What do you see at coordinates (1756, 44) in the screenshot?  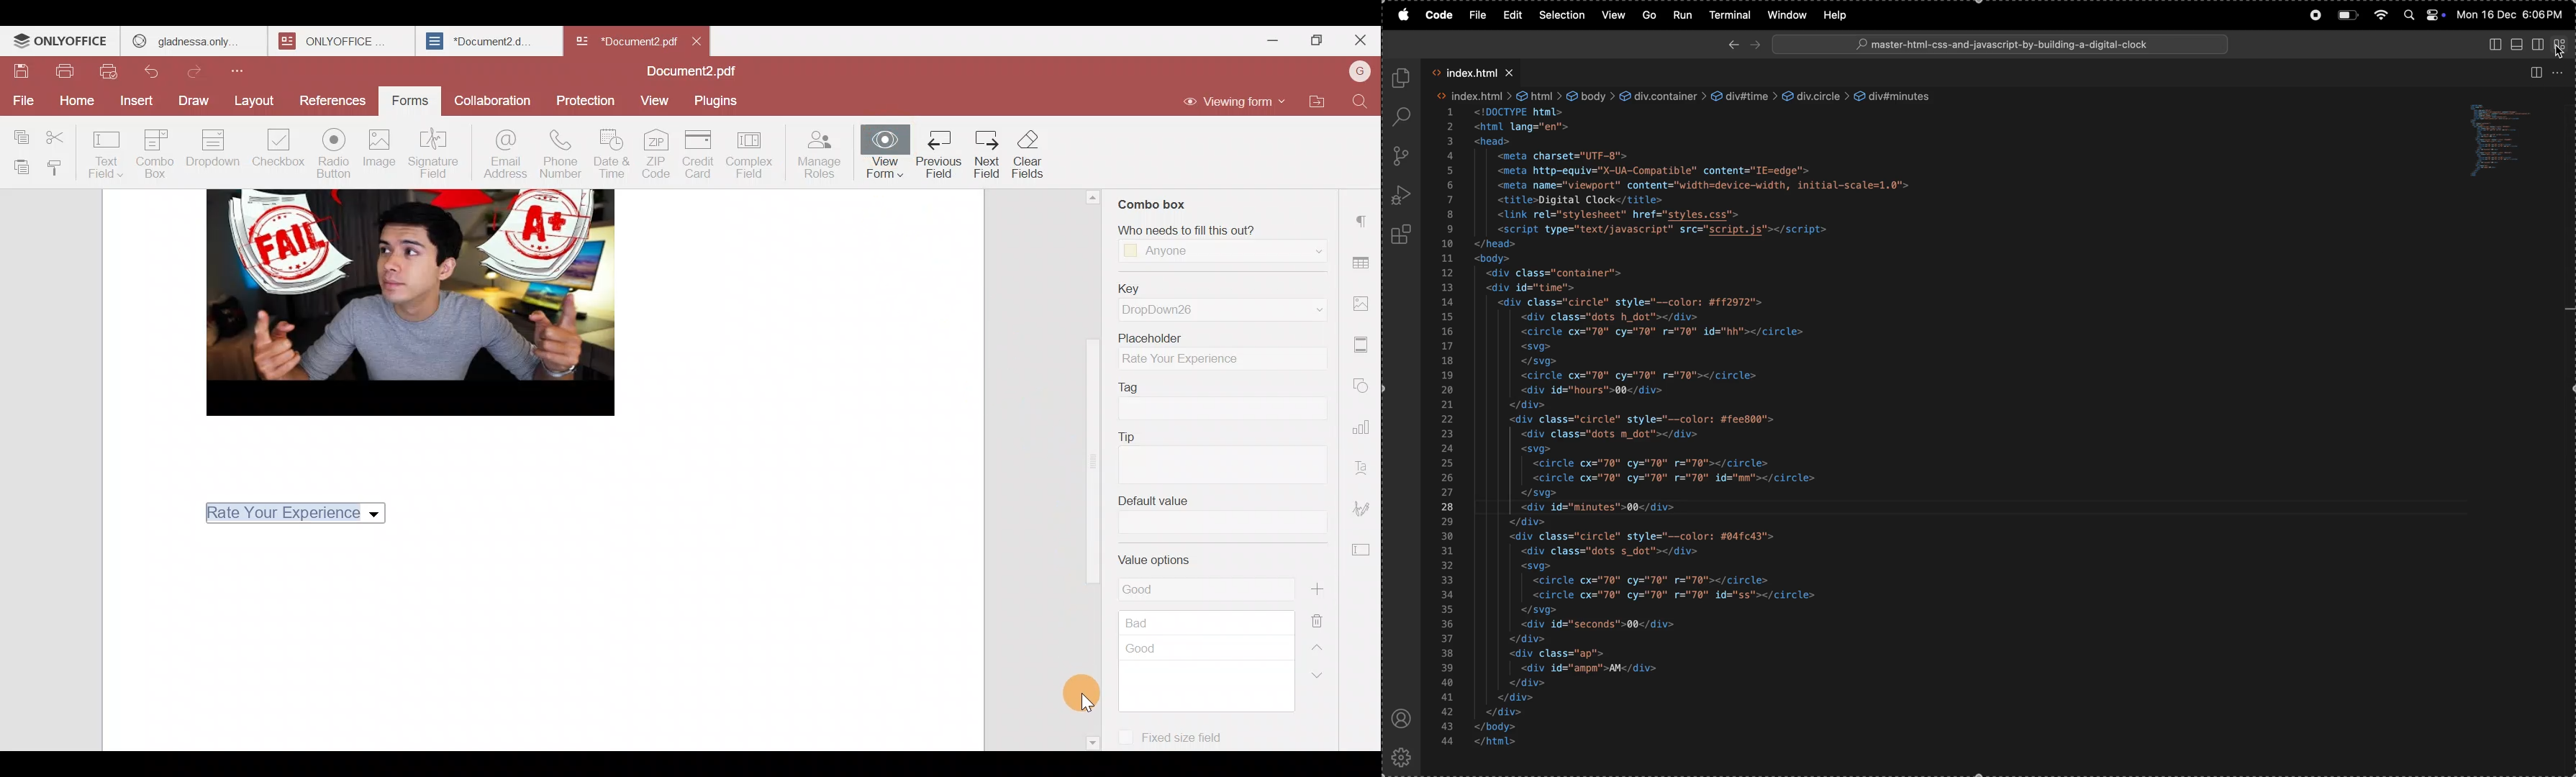 I see `forward` at bounding box center [1756, 44].